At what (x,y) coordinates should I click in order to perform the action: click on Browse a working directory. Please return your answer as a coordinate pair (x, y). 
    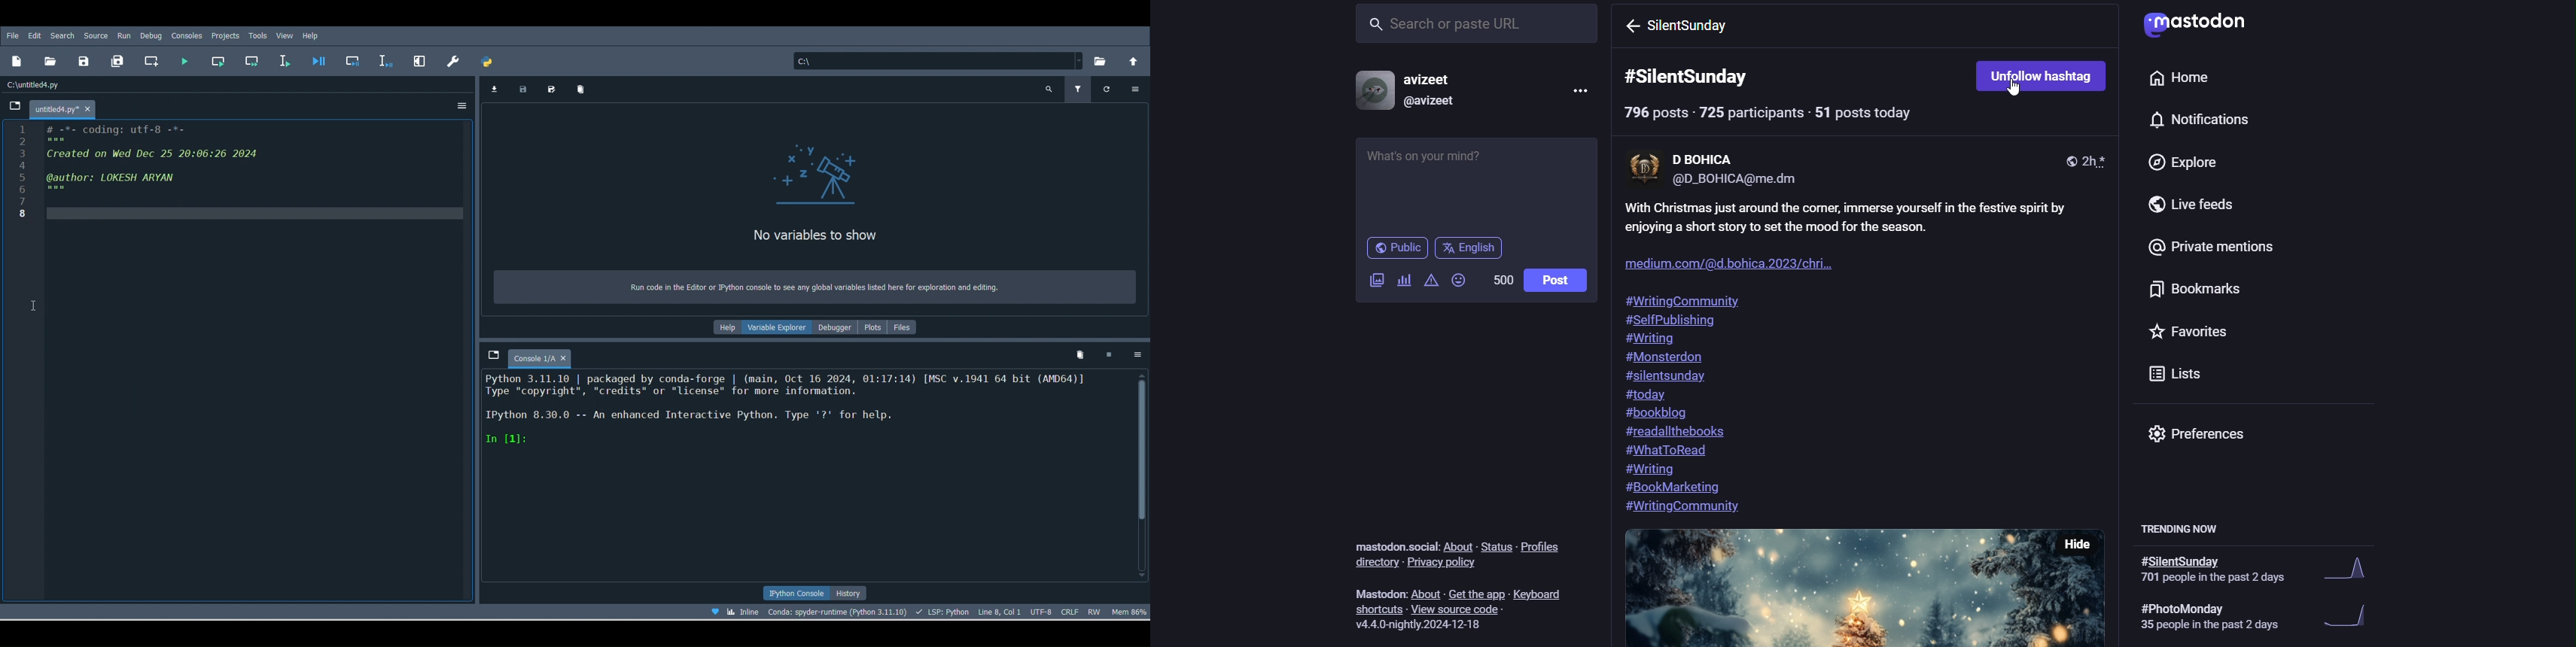
    Looking at the image, I should click on (1100, 62).